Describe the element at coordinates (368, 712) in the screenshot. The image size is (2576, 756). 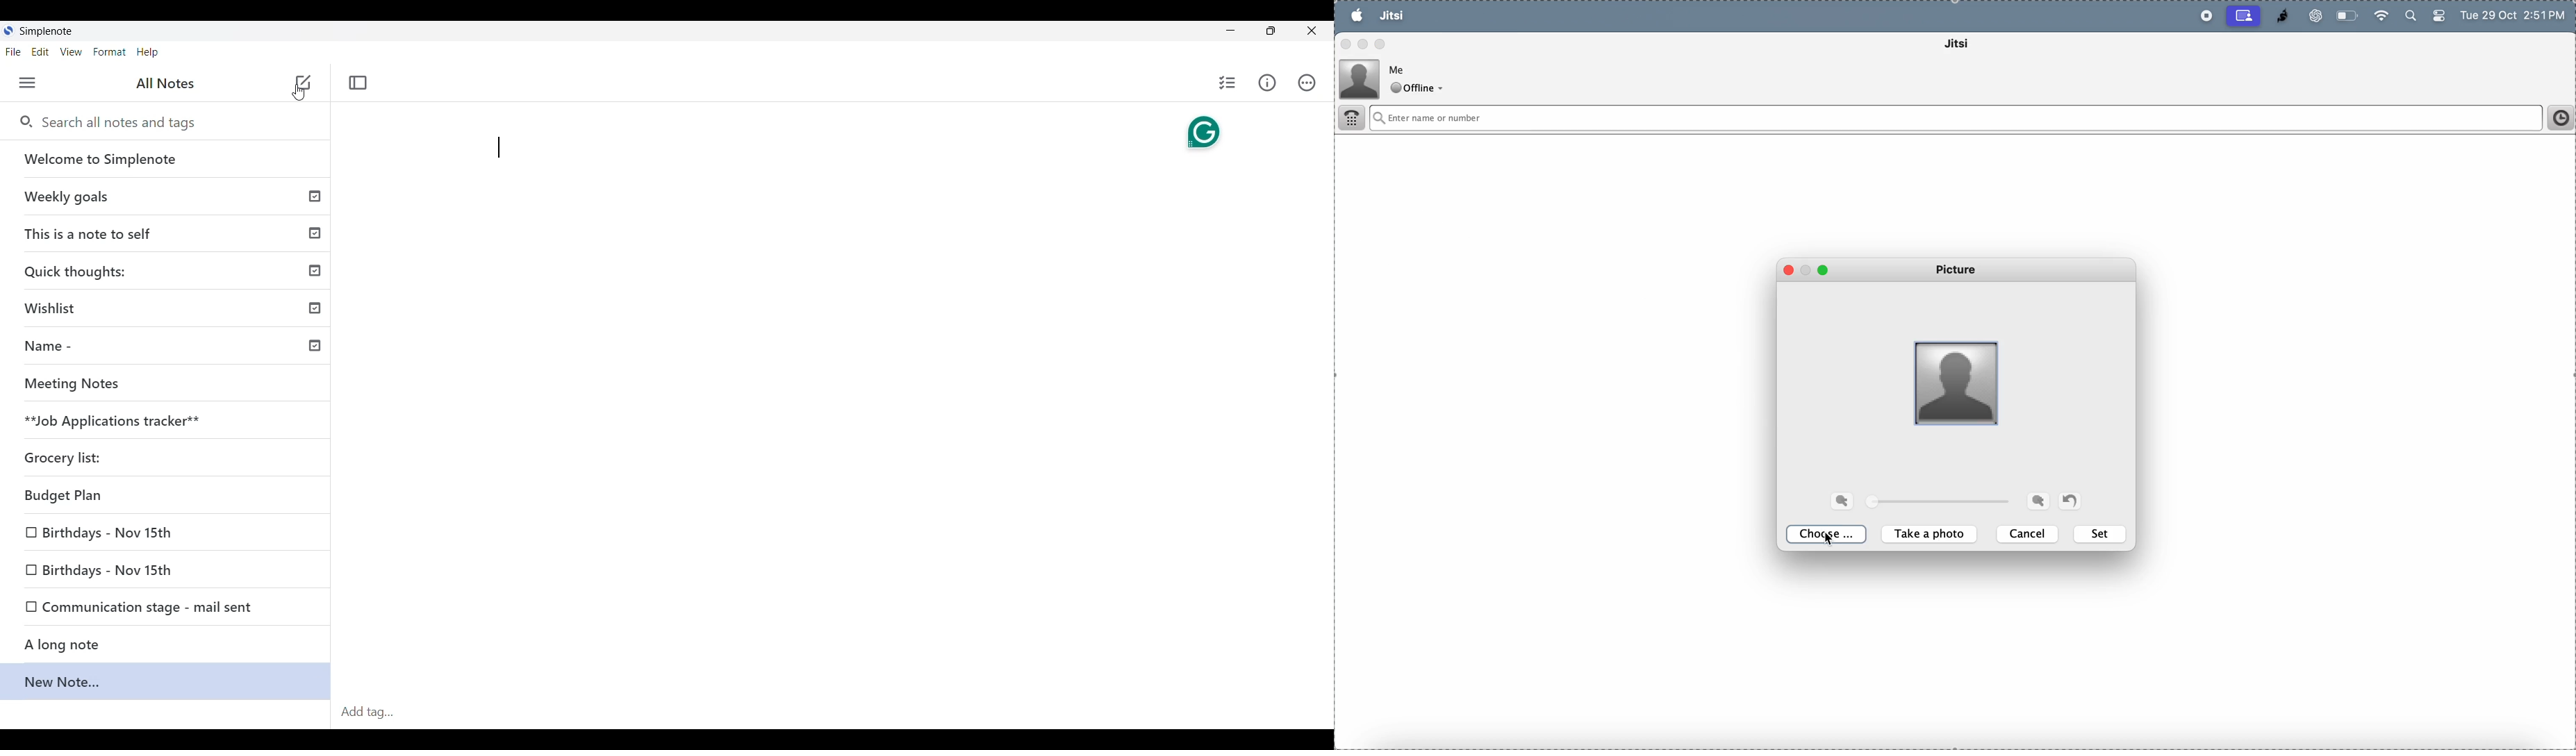
I see `Add tag` at that location.